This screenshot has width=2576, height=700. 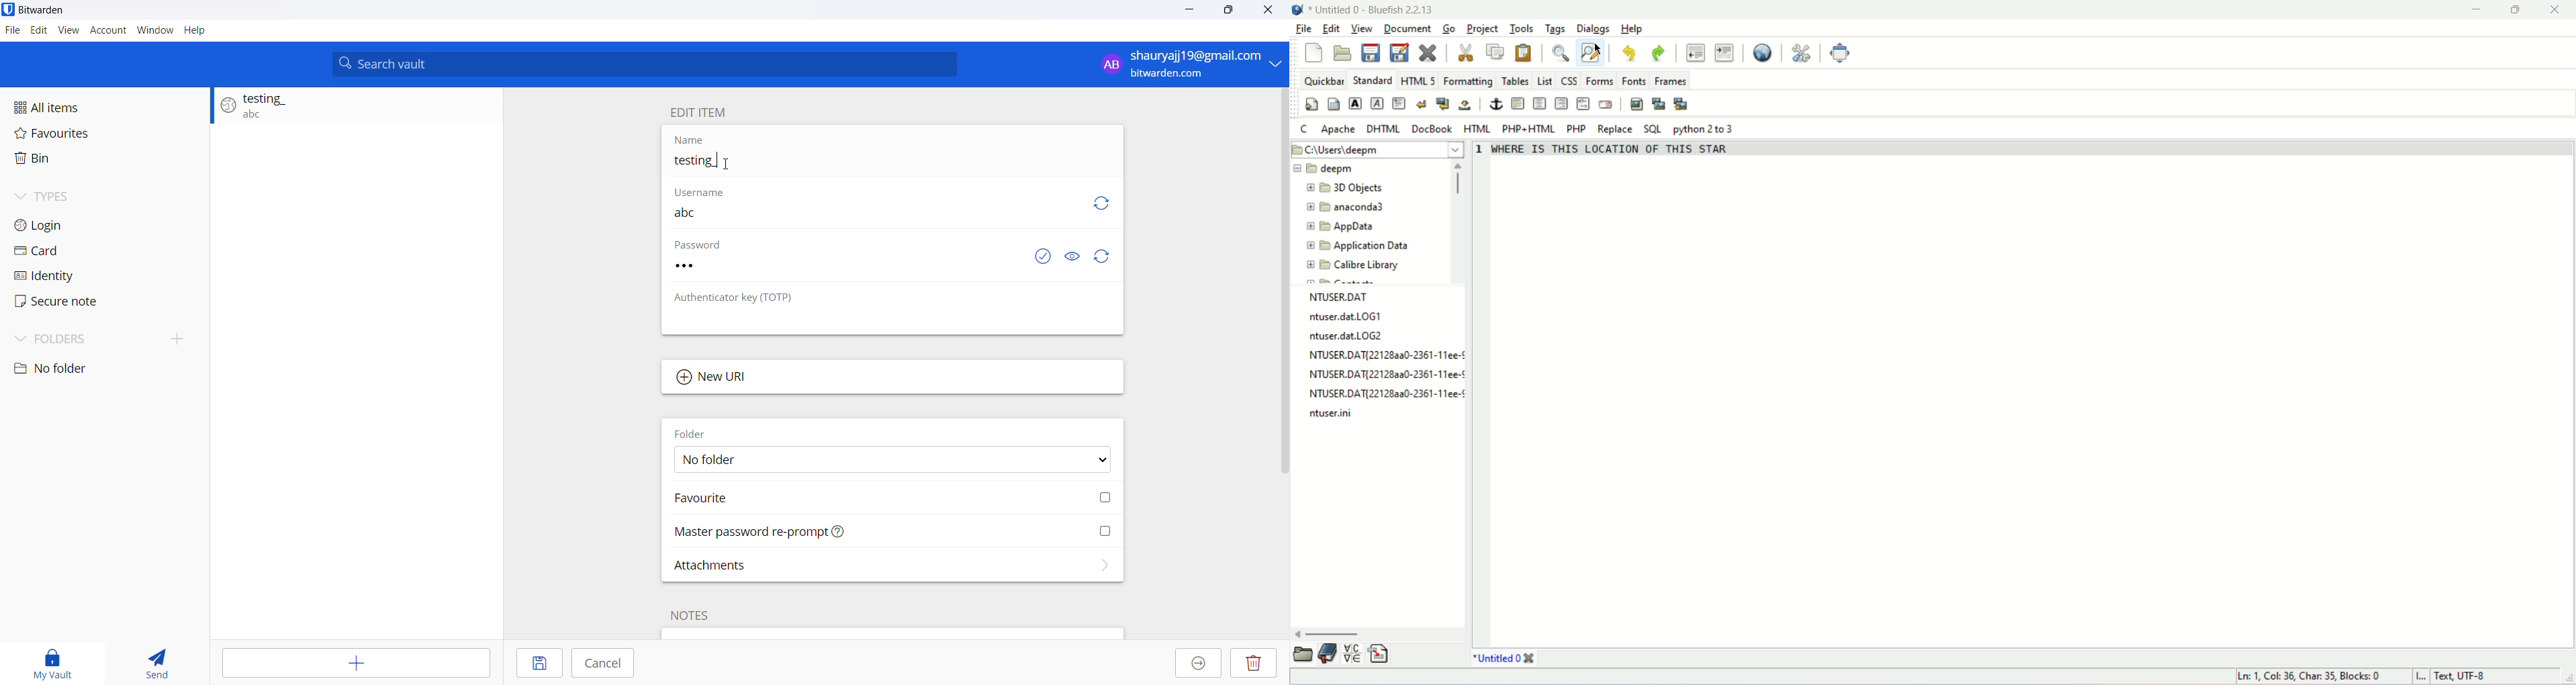 What do you see at coordinates (155, 28) in the screenshot?
I see `Window` at bounding box center [155, 28].